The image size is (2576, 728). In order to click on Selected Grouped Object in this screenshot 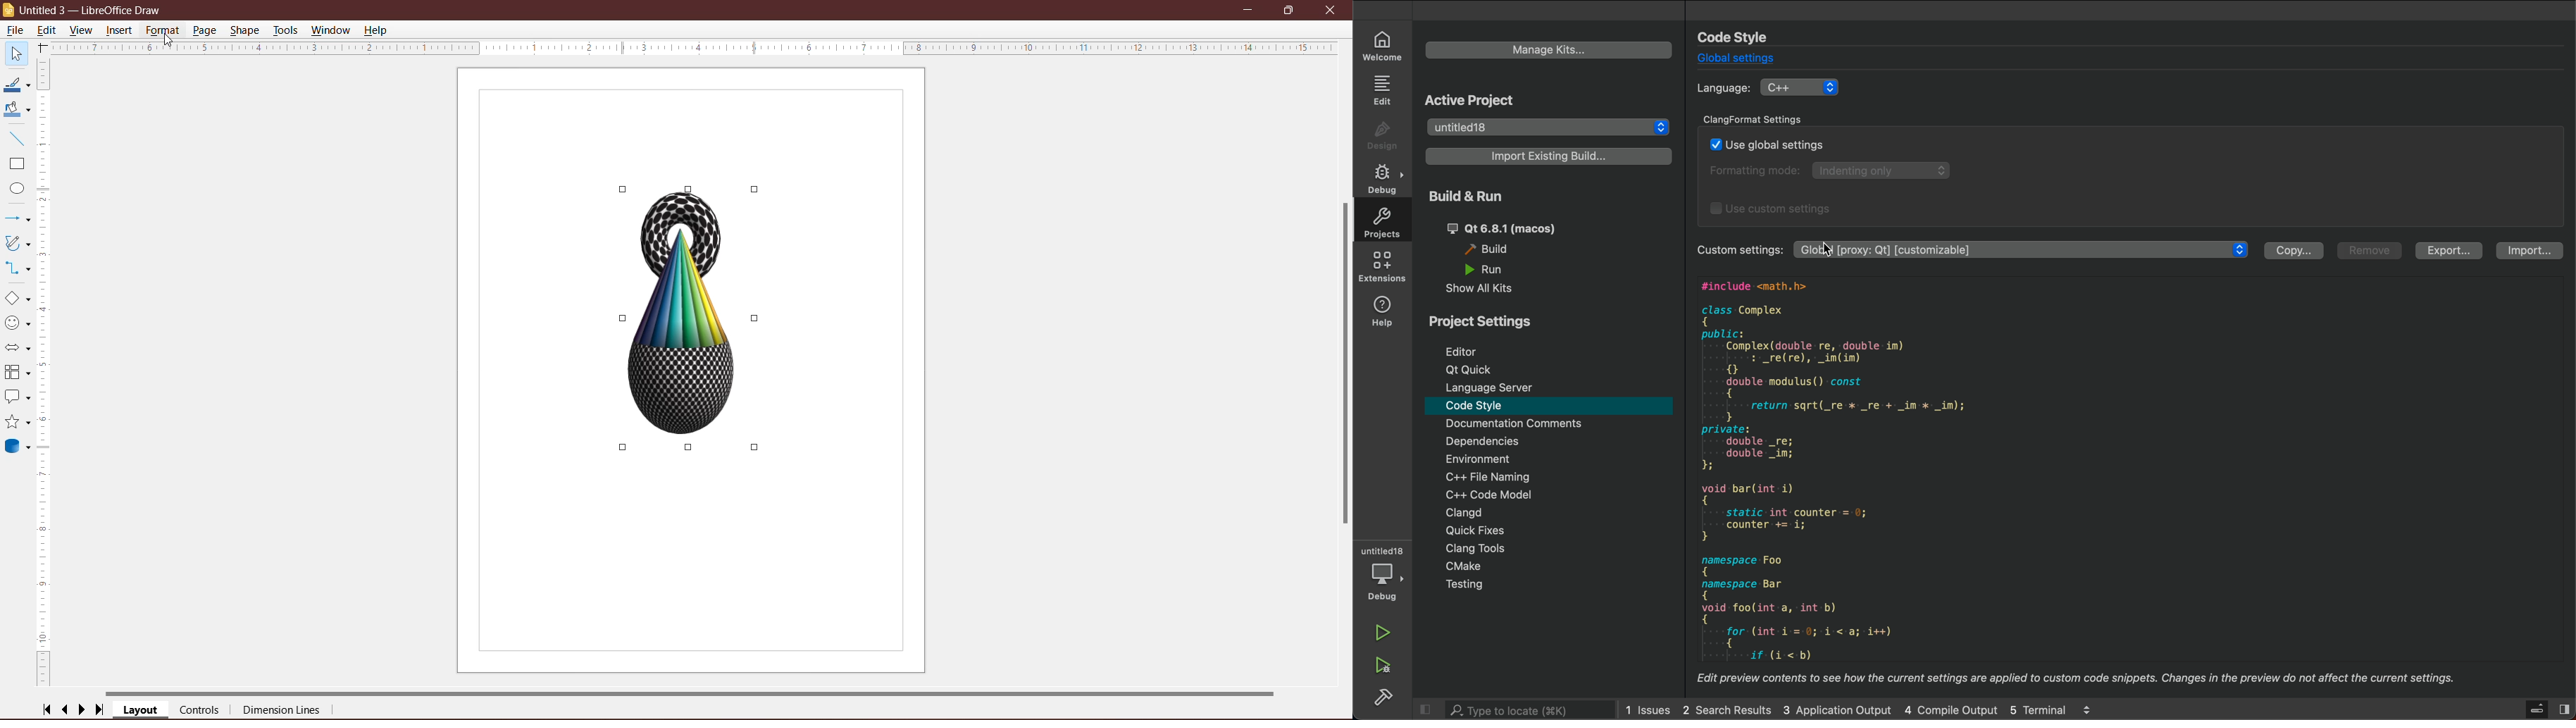, I will do `click(687, 317)`.